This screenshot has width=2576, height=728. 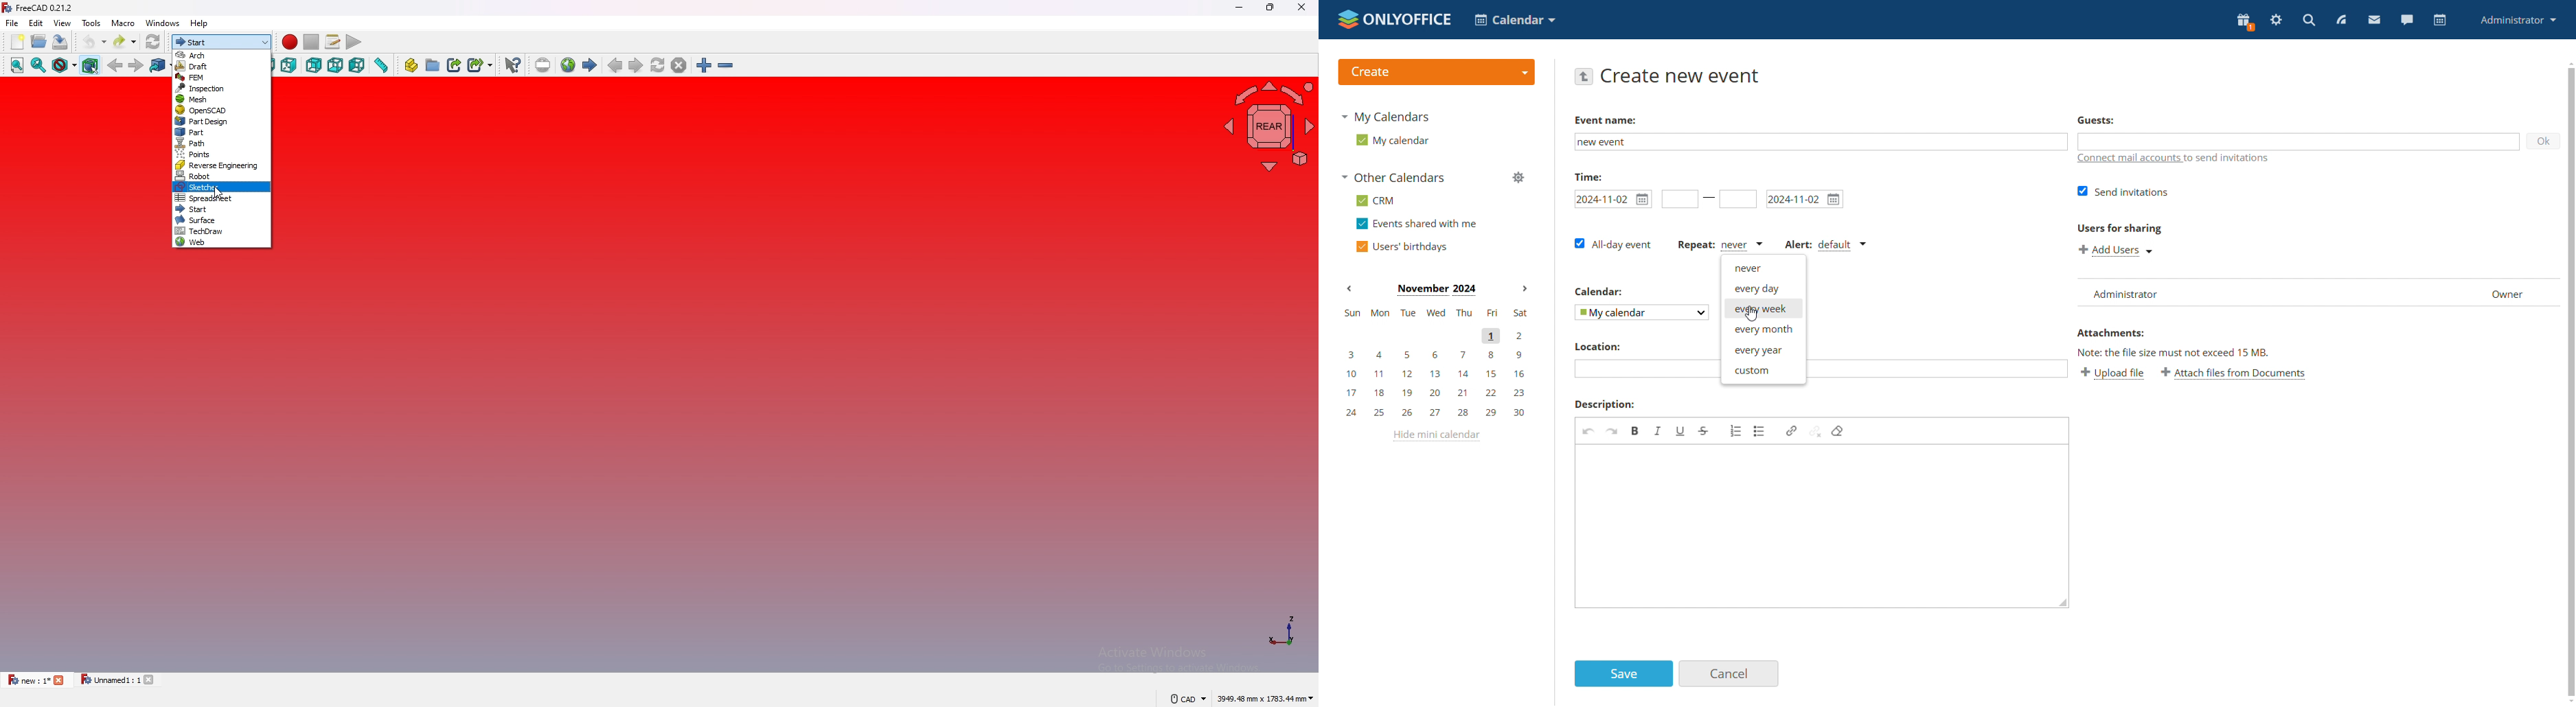 I want to click on italic, so click(x=1658, y=431).